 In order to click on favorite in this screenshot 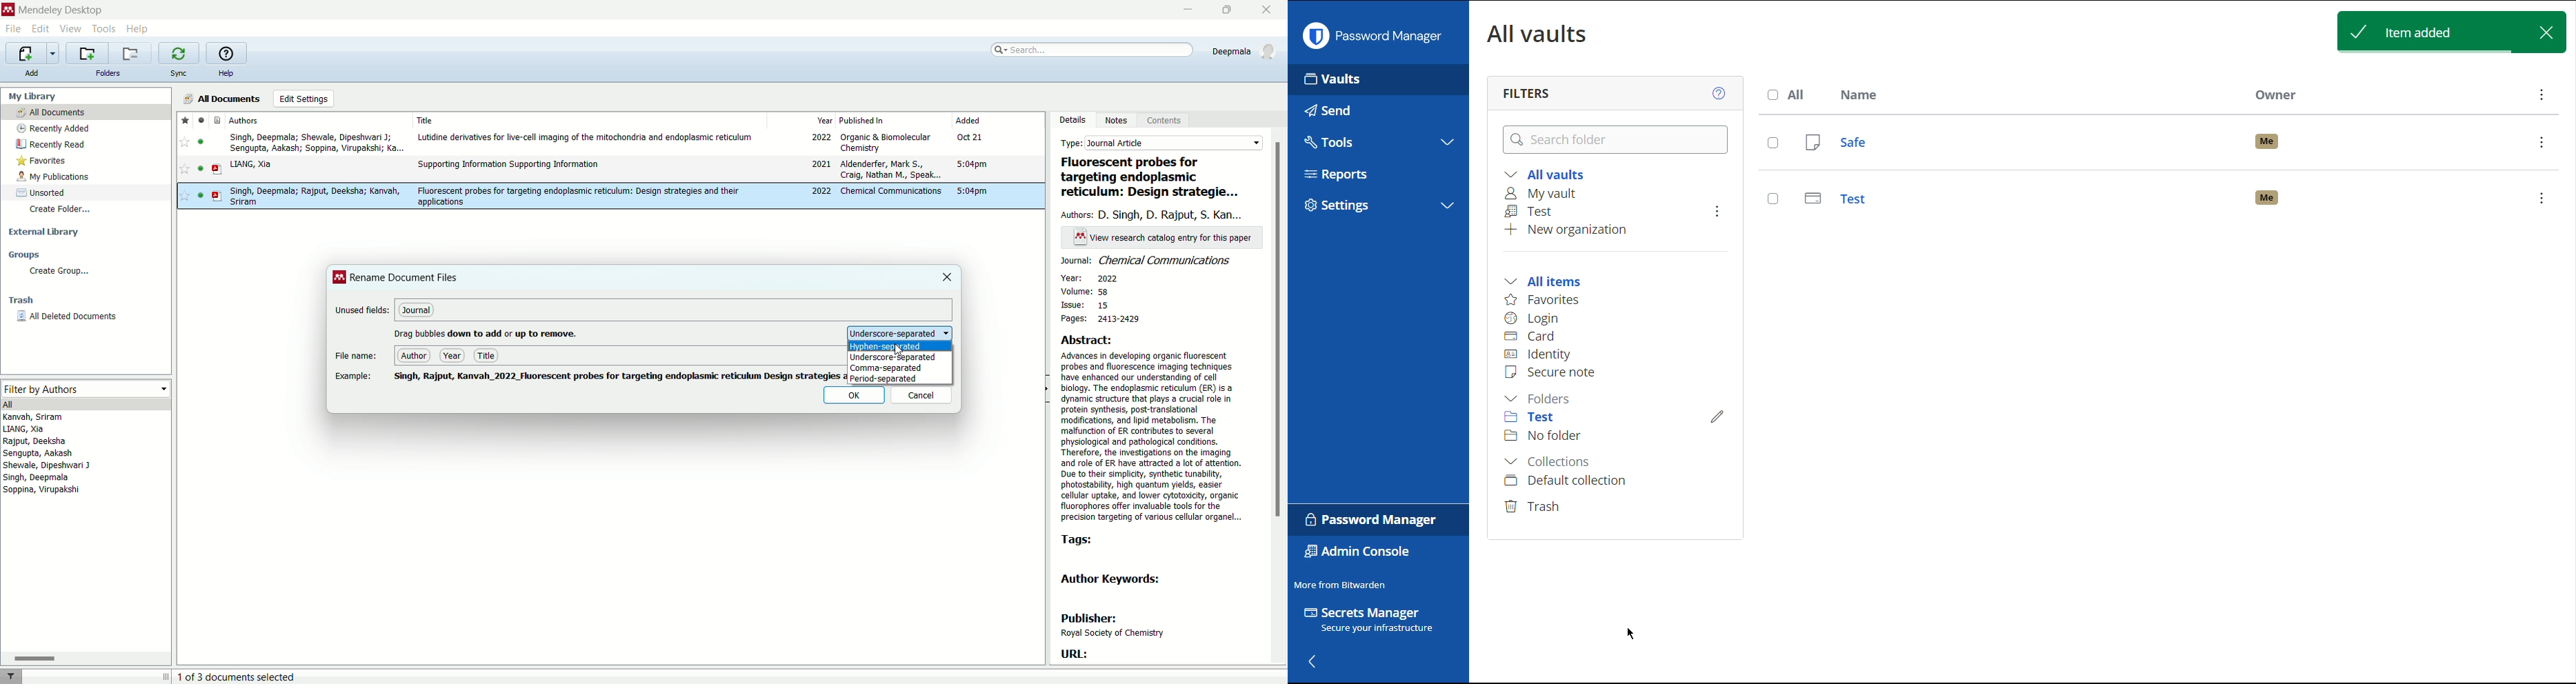, I will do `click(183, 171)`.